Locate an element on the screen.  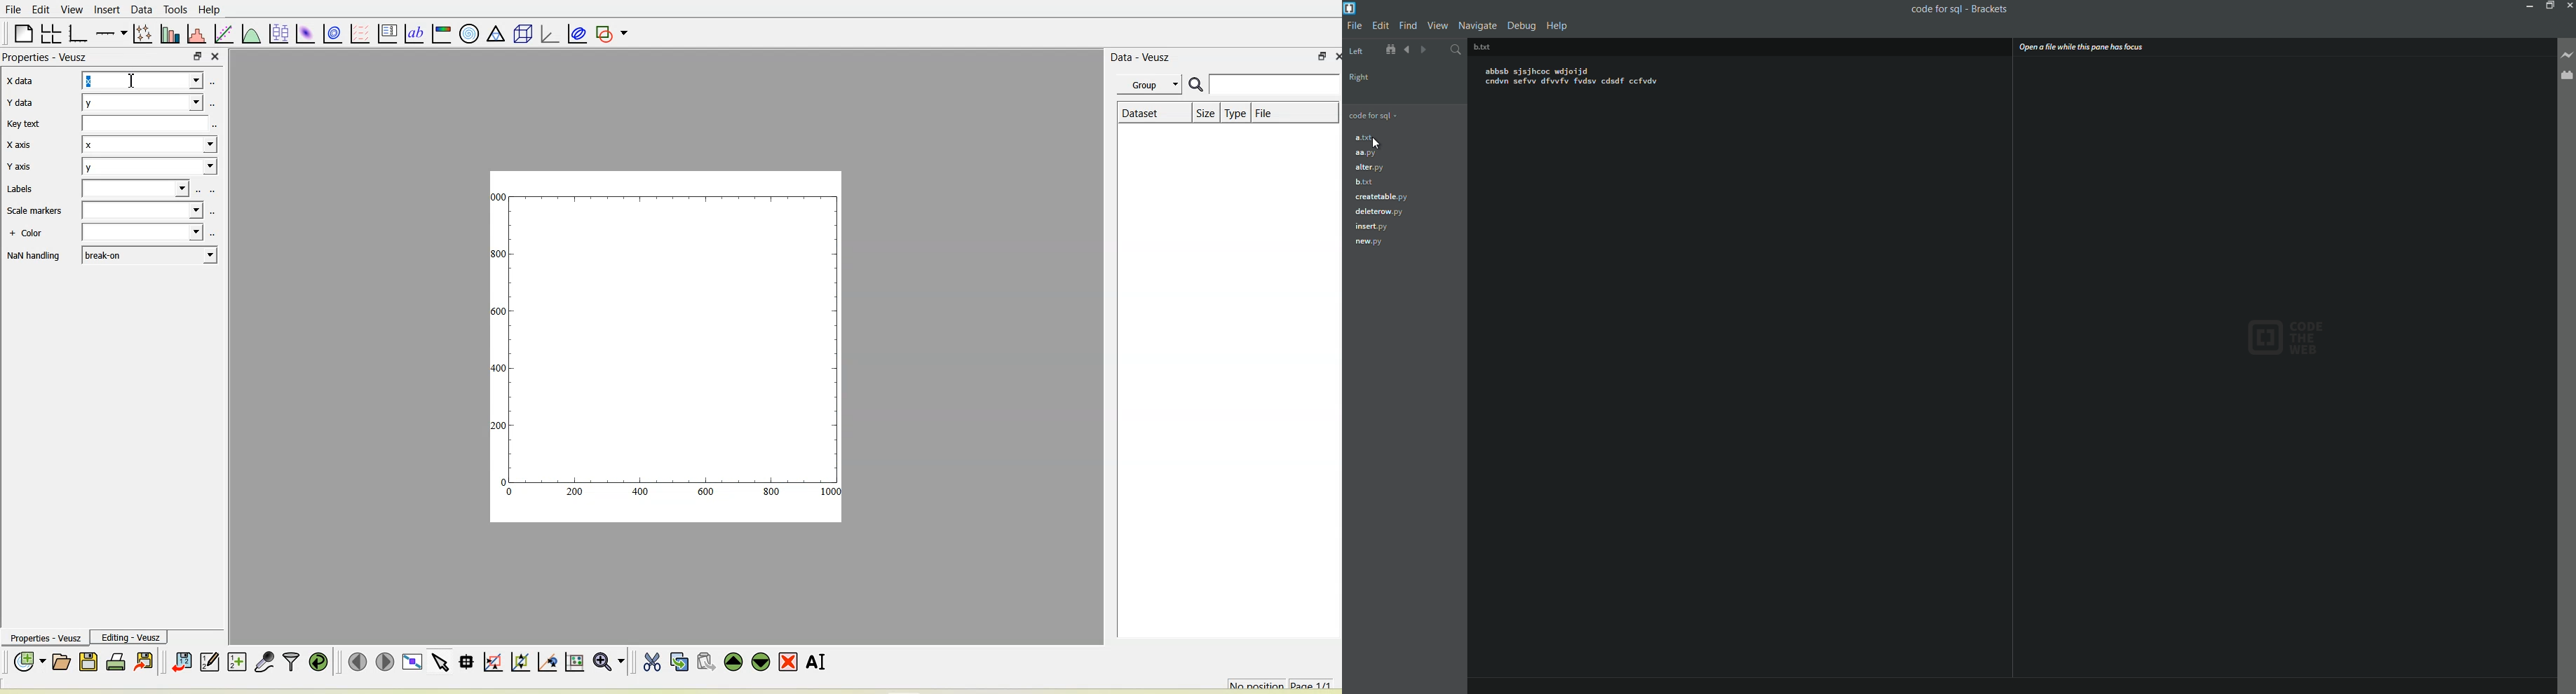
Cut the selected widget is located at coordinates (651, 662).